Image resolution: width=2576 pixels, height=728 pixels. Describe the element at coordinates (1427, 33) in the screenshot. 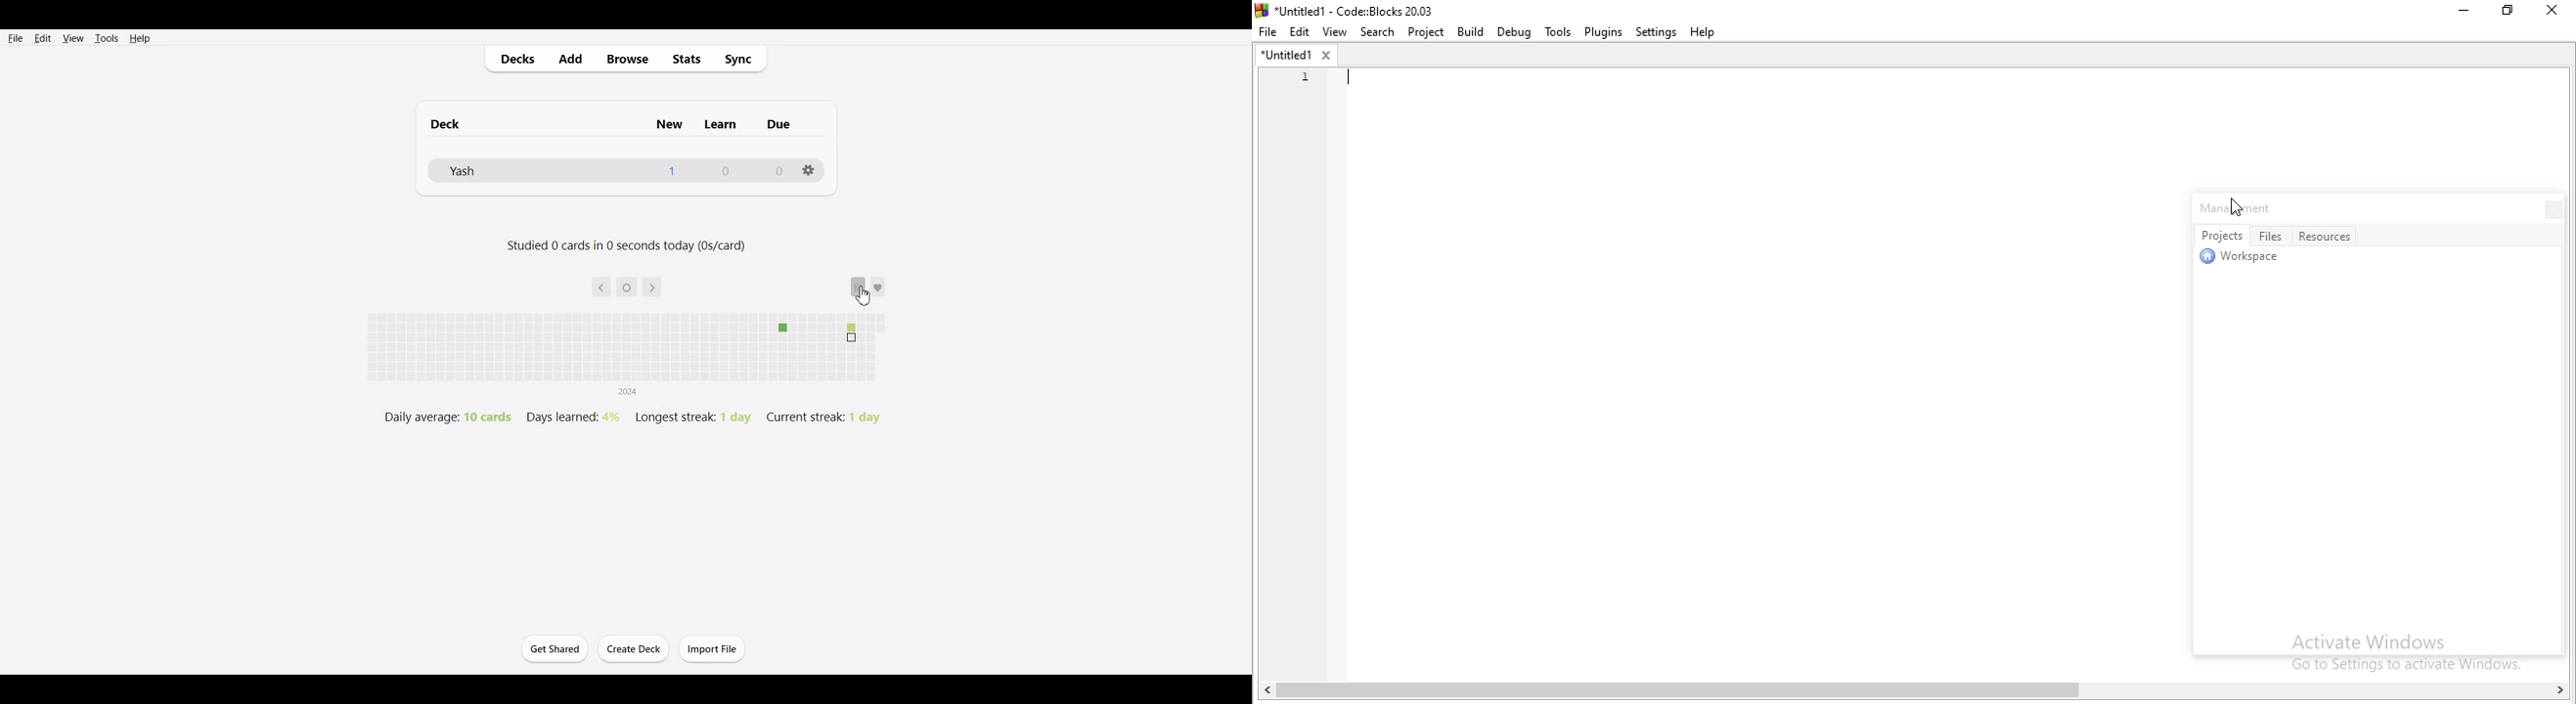

I see `Project ` at that location.